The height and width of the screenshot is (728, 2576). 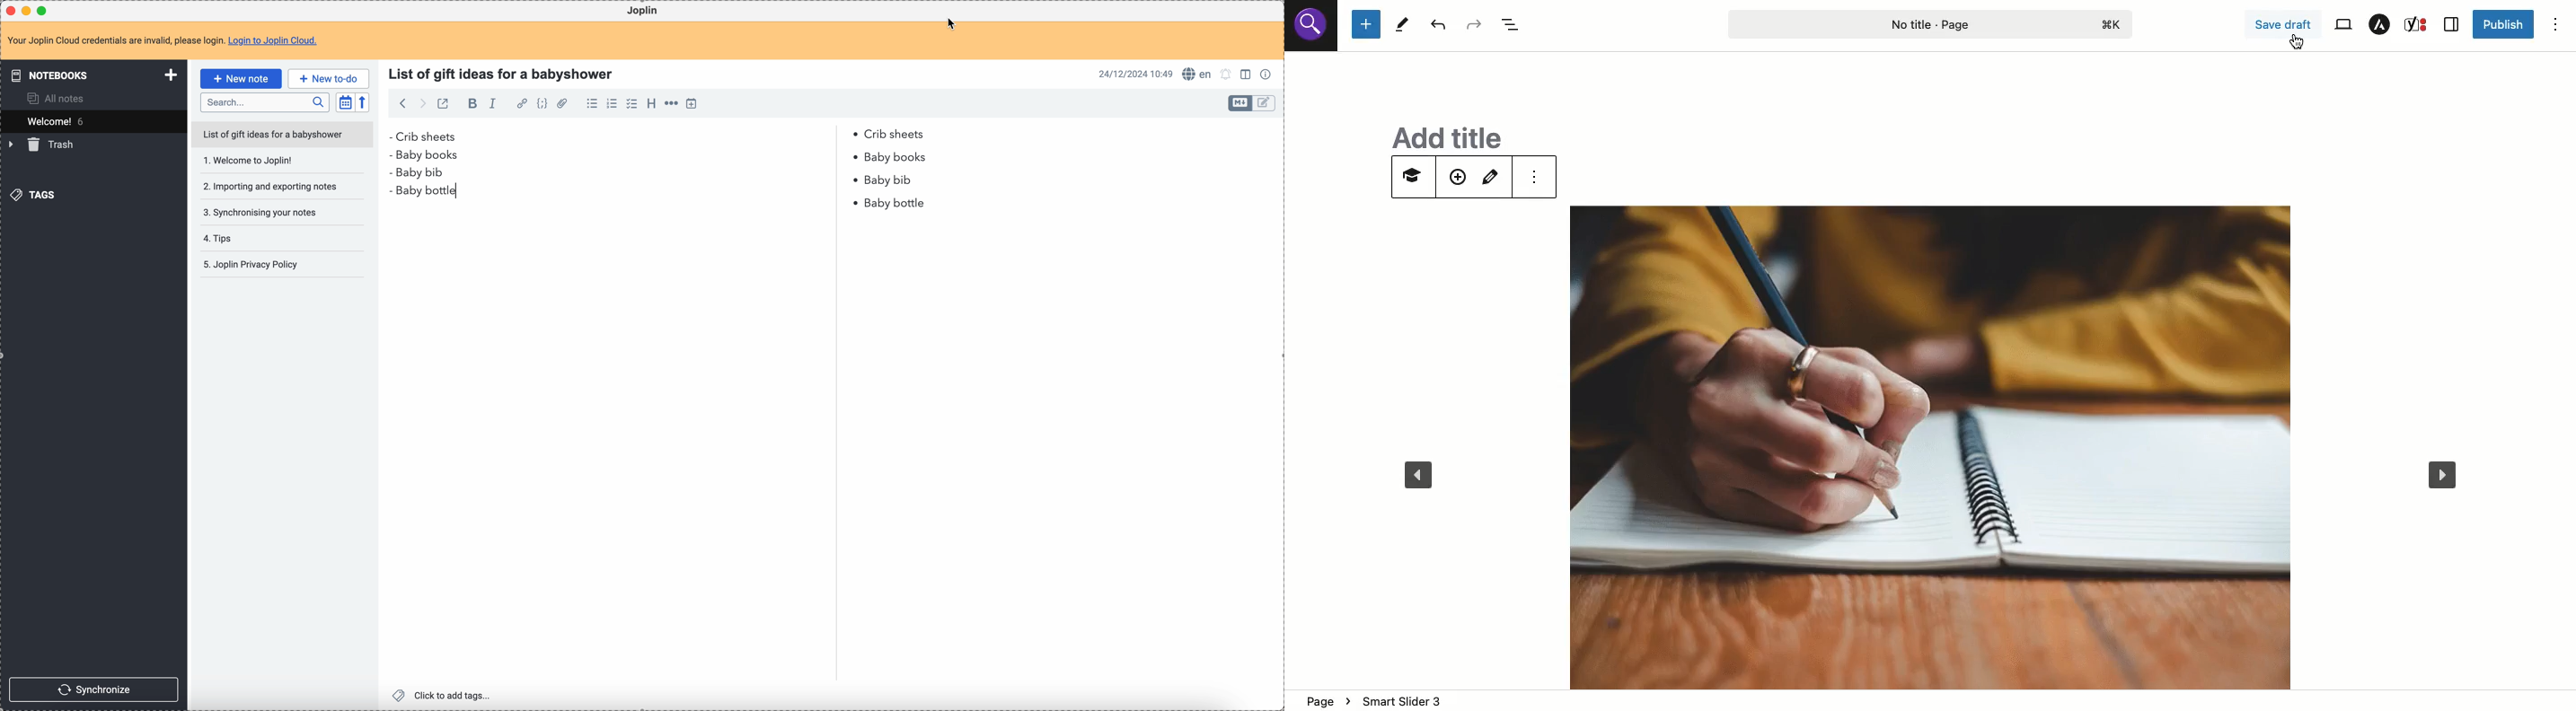 I want to click on list of gift ideas for a babyshower, so click(x=284, y=136).